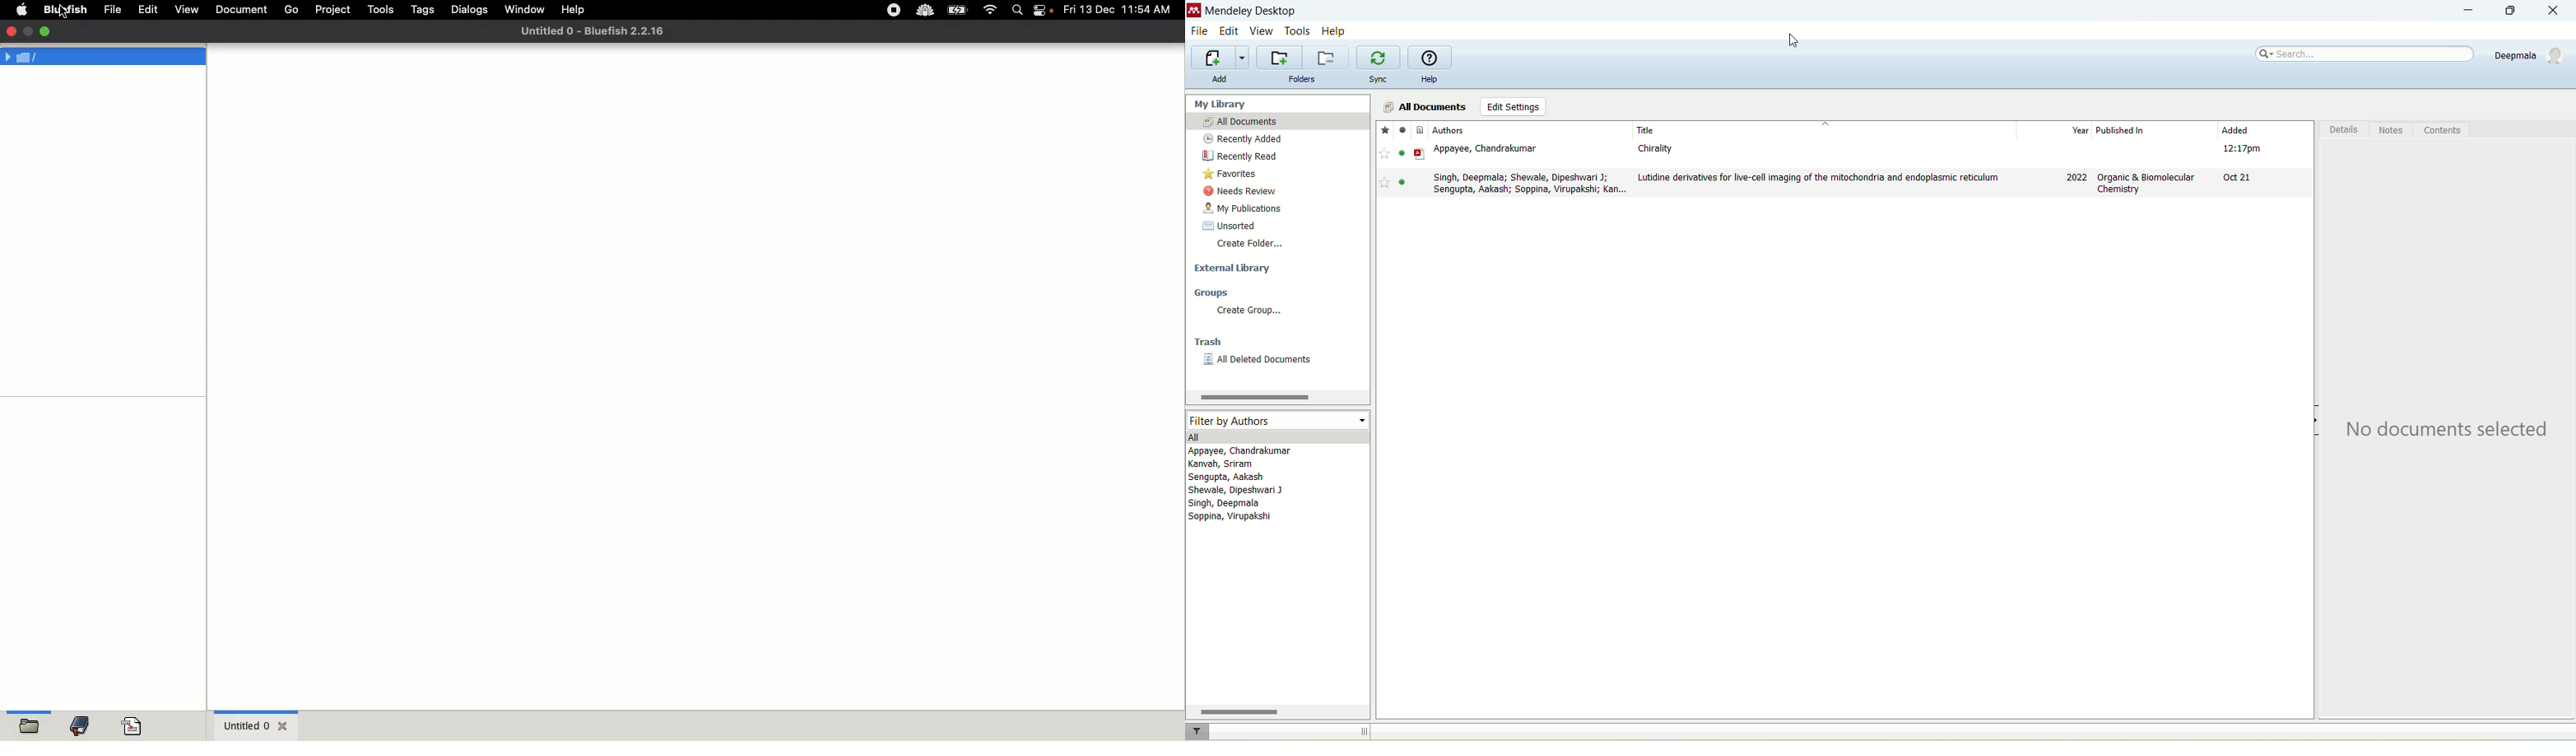 The image size is (2576, 756). What do you see at coordinates (1384, 129) in the screenshot?
I see `favorite` at bounding box center [1384, 129].